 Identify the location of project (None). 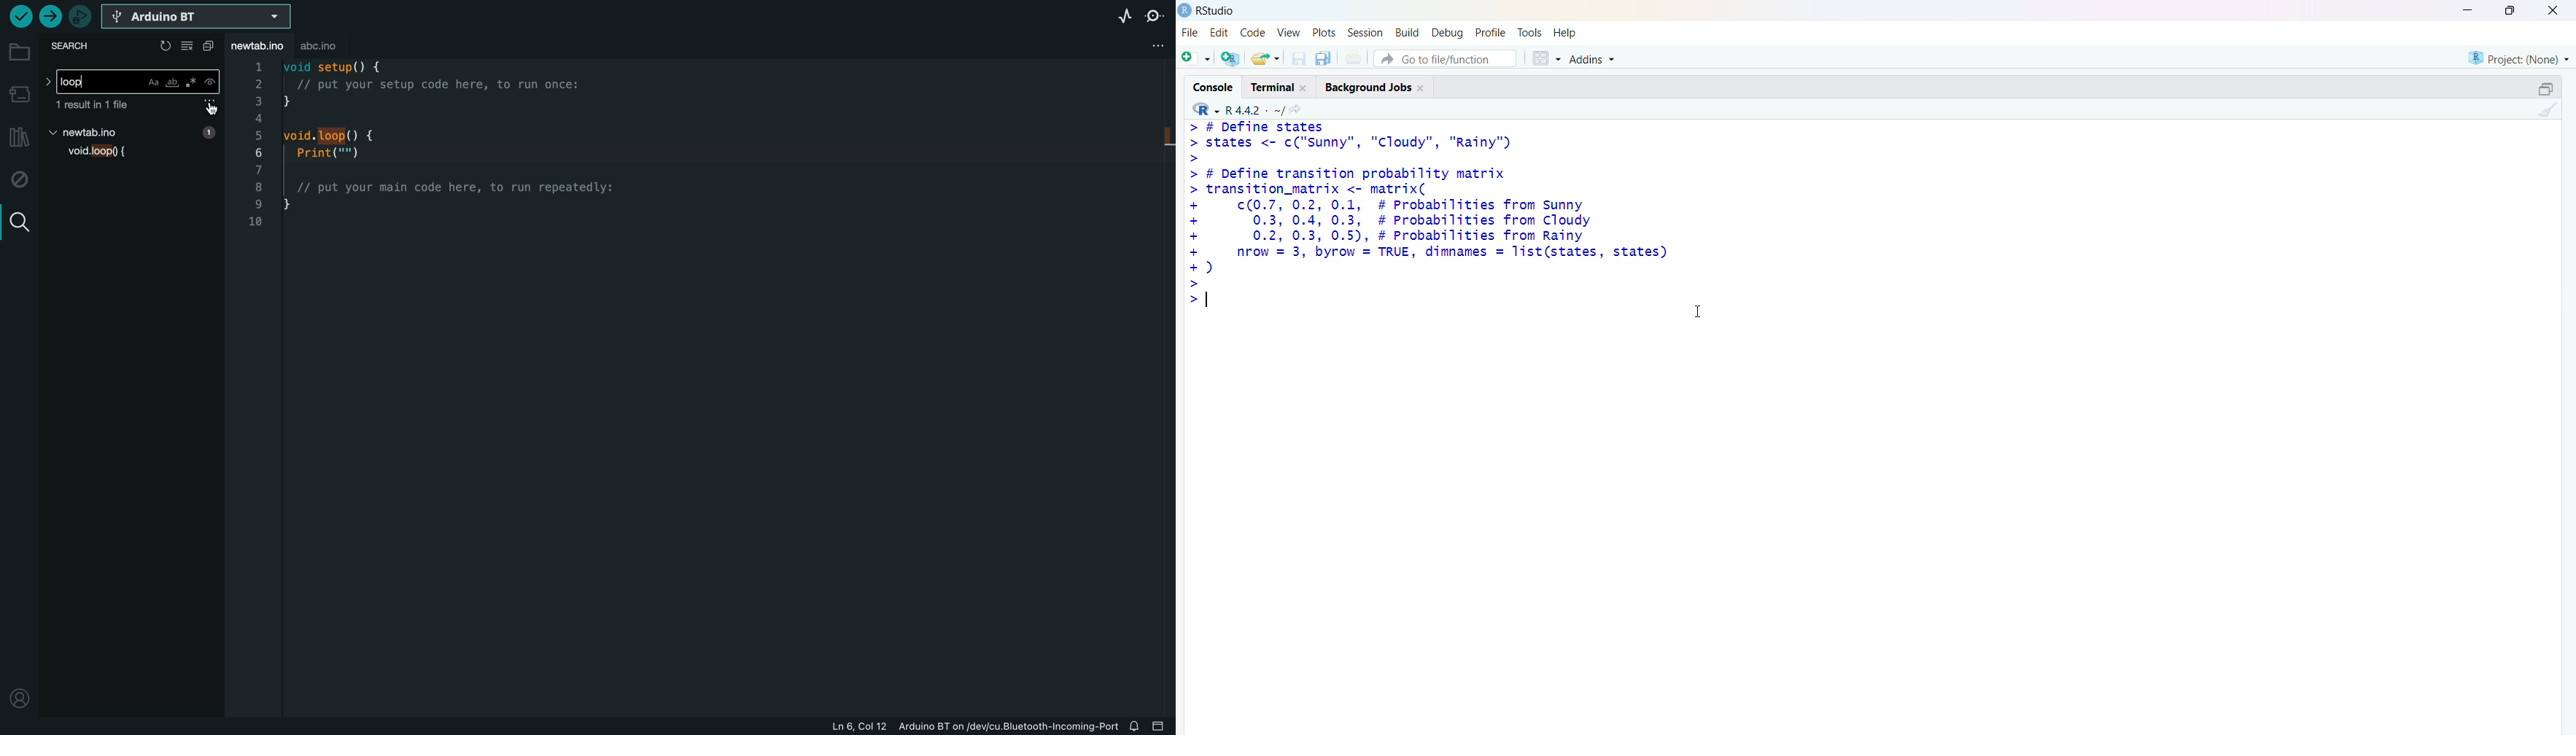
(2517, 56).